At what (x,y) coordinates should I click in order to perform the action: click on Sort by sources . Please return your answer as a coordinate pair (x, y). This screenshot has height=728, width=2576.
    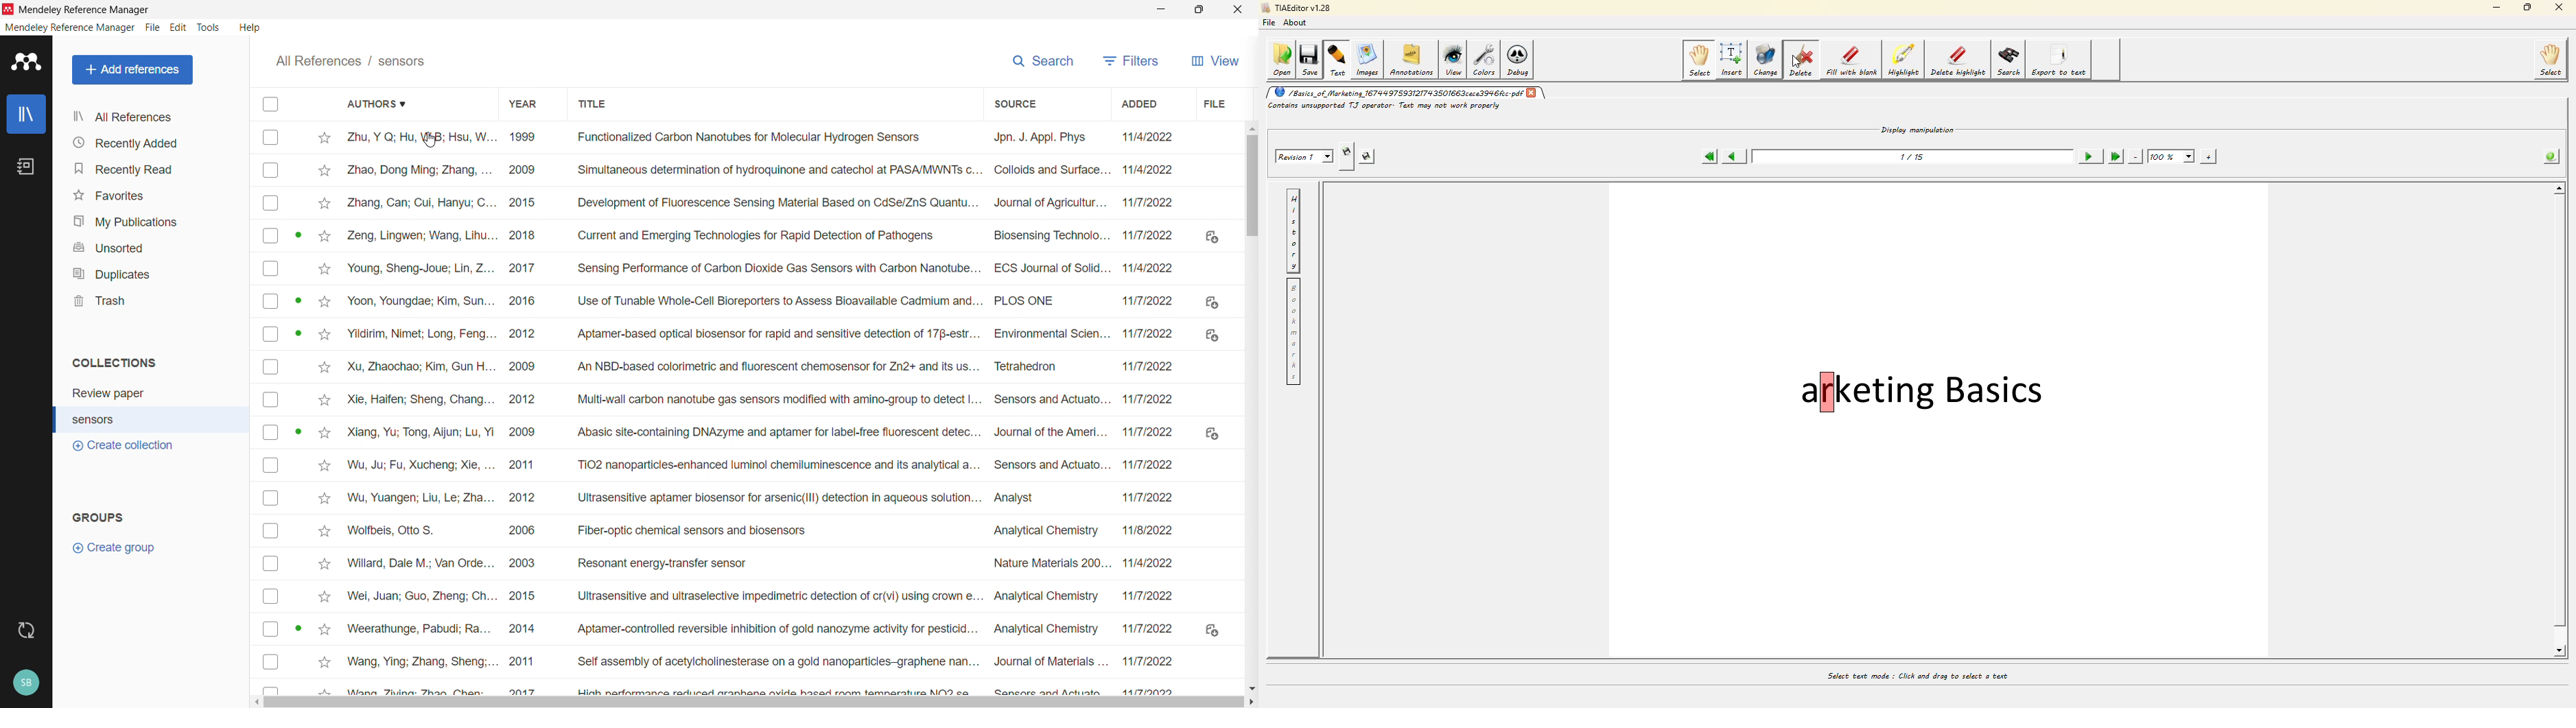
    Looking at the image, I should click on (1013, 103).